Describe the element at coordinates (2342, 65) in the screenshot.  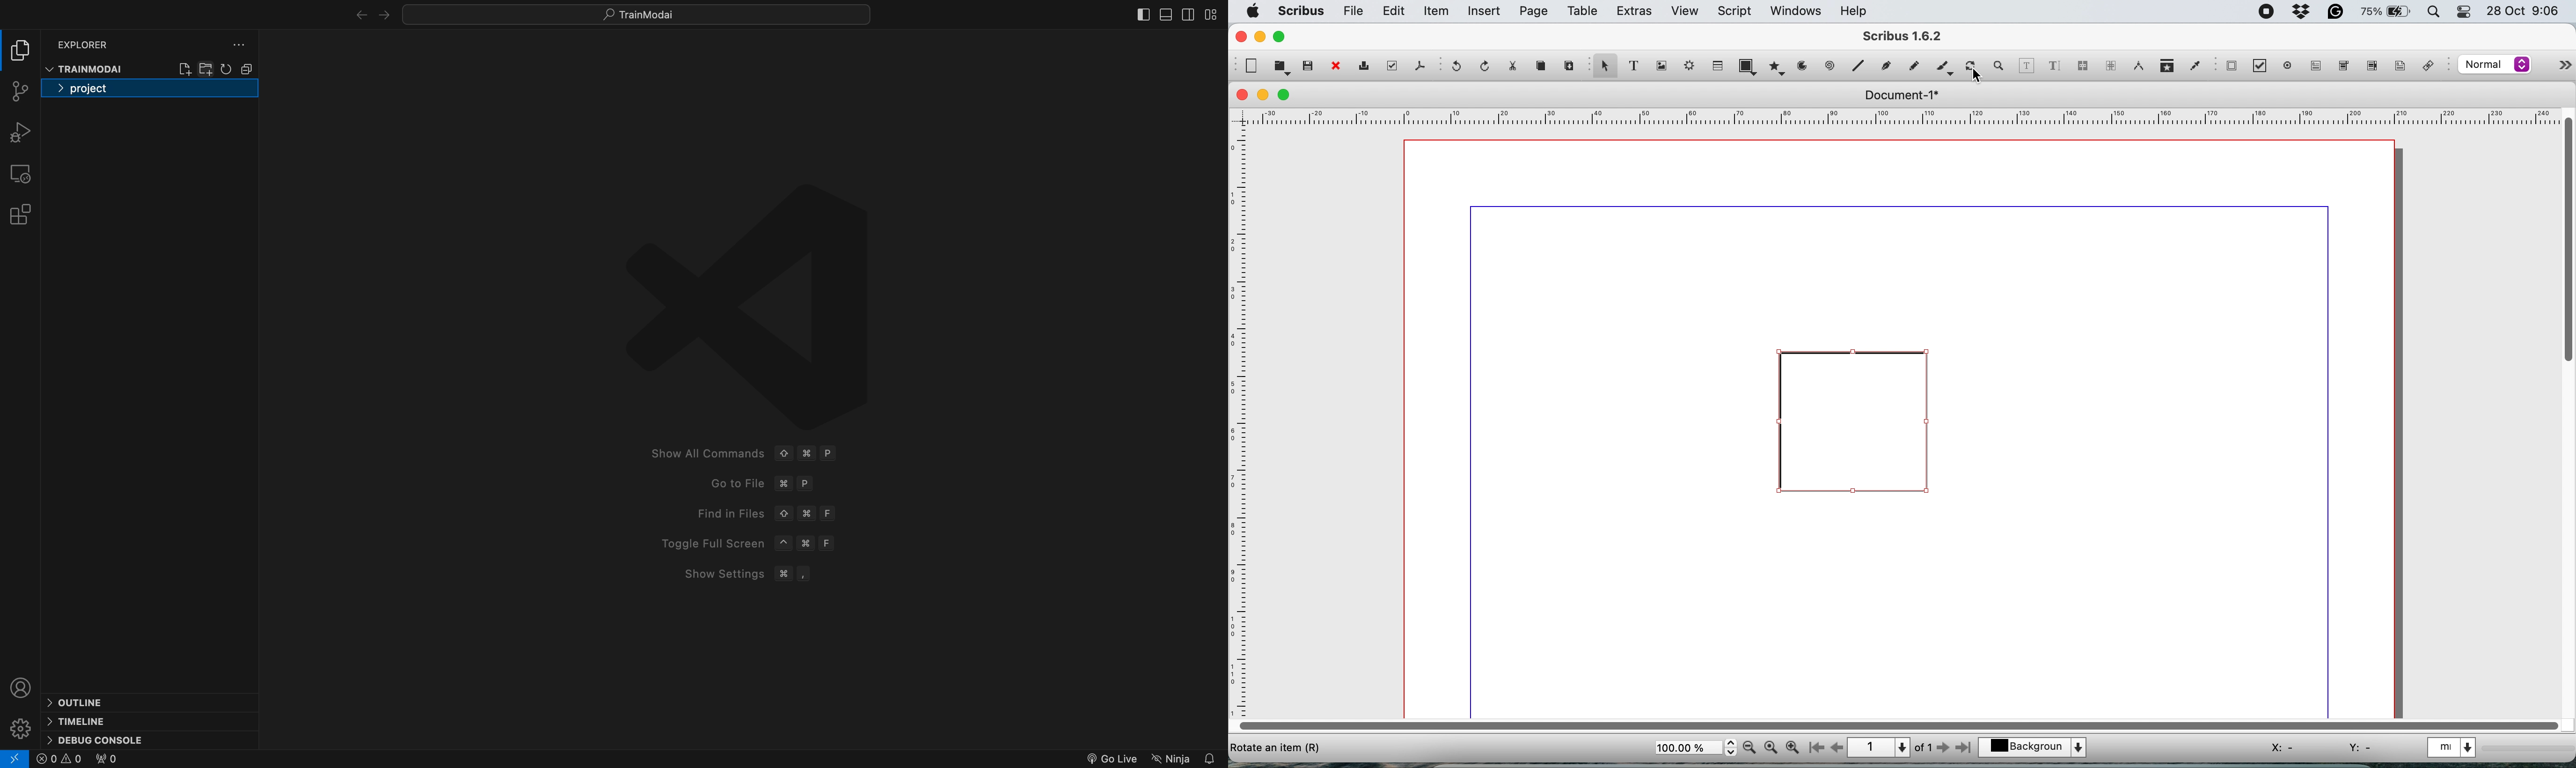
I see `pdf combo box` at that location.